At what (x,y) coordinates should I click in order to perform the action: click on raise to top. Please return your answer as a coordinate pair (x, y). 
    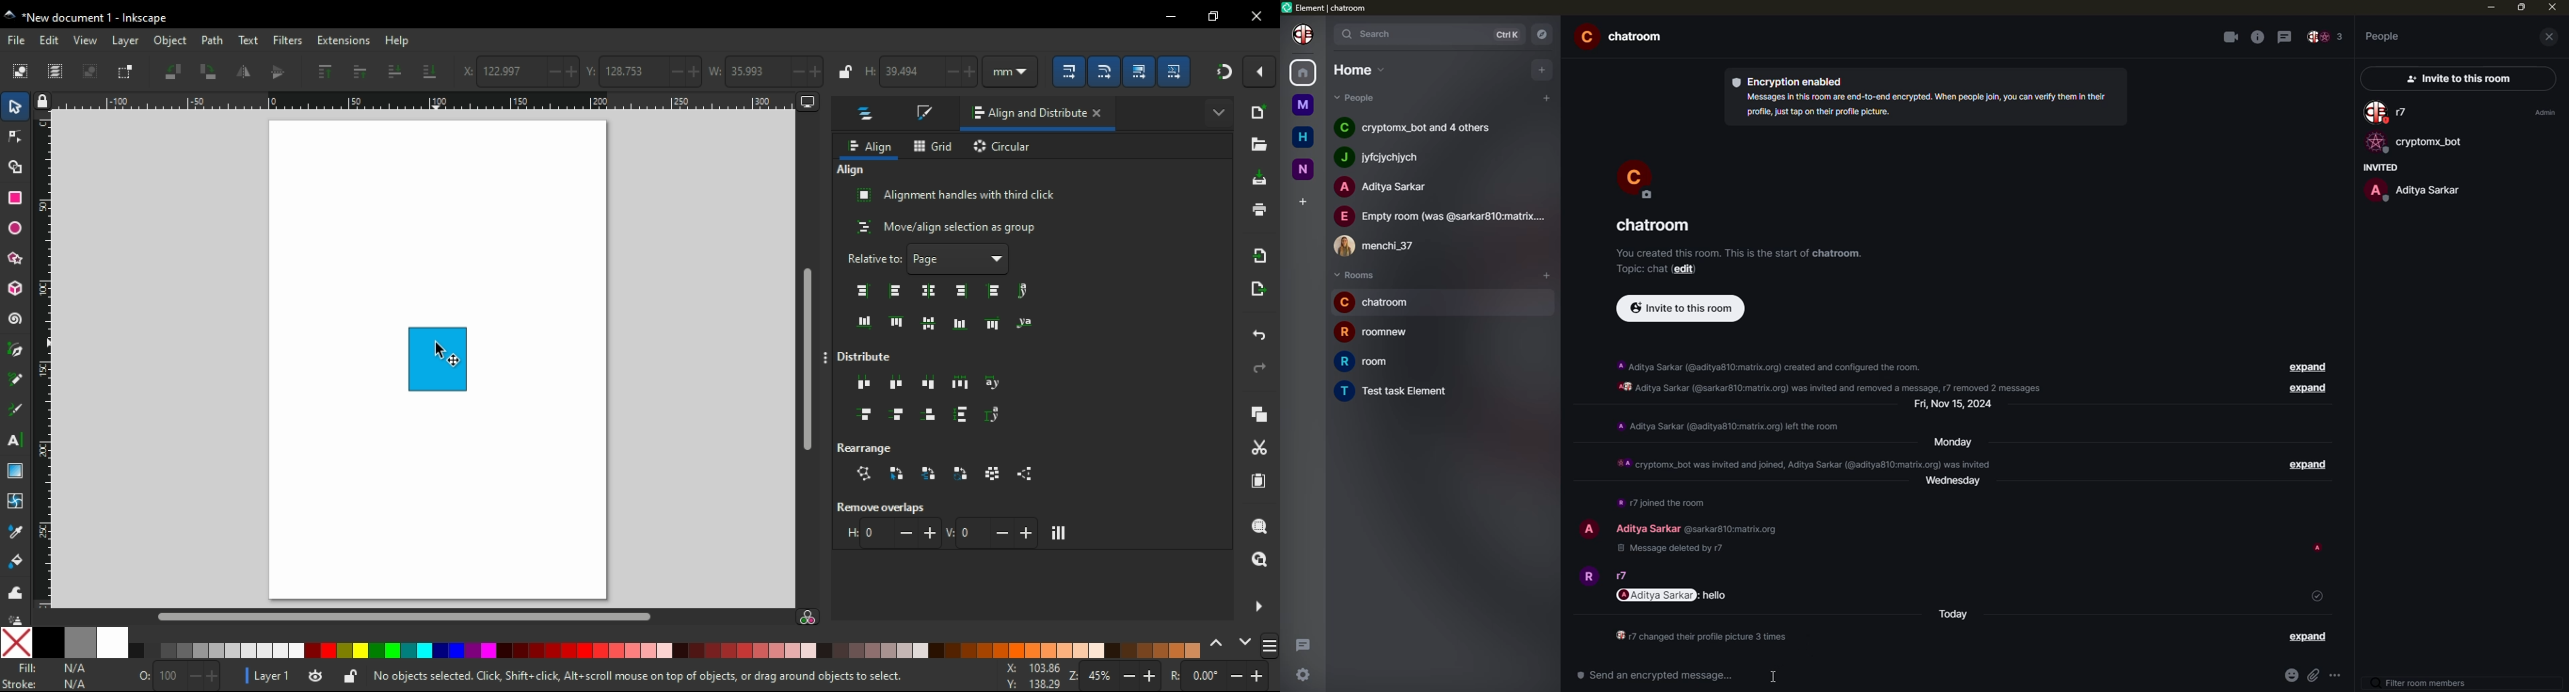
    Looking at the image, I should click on (325, 74).